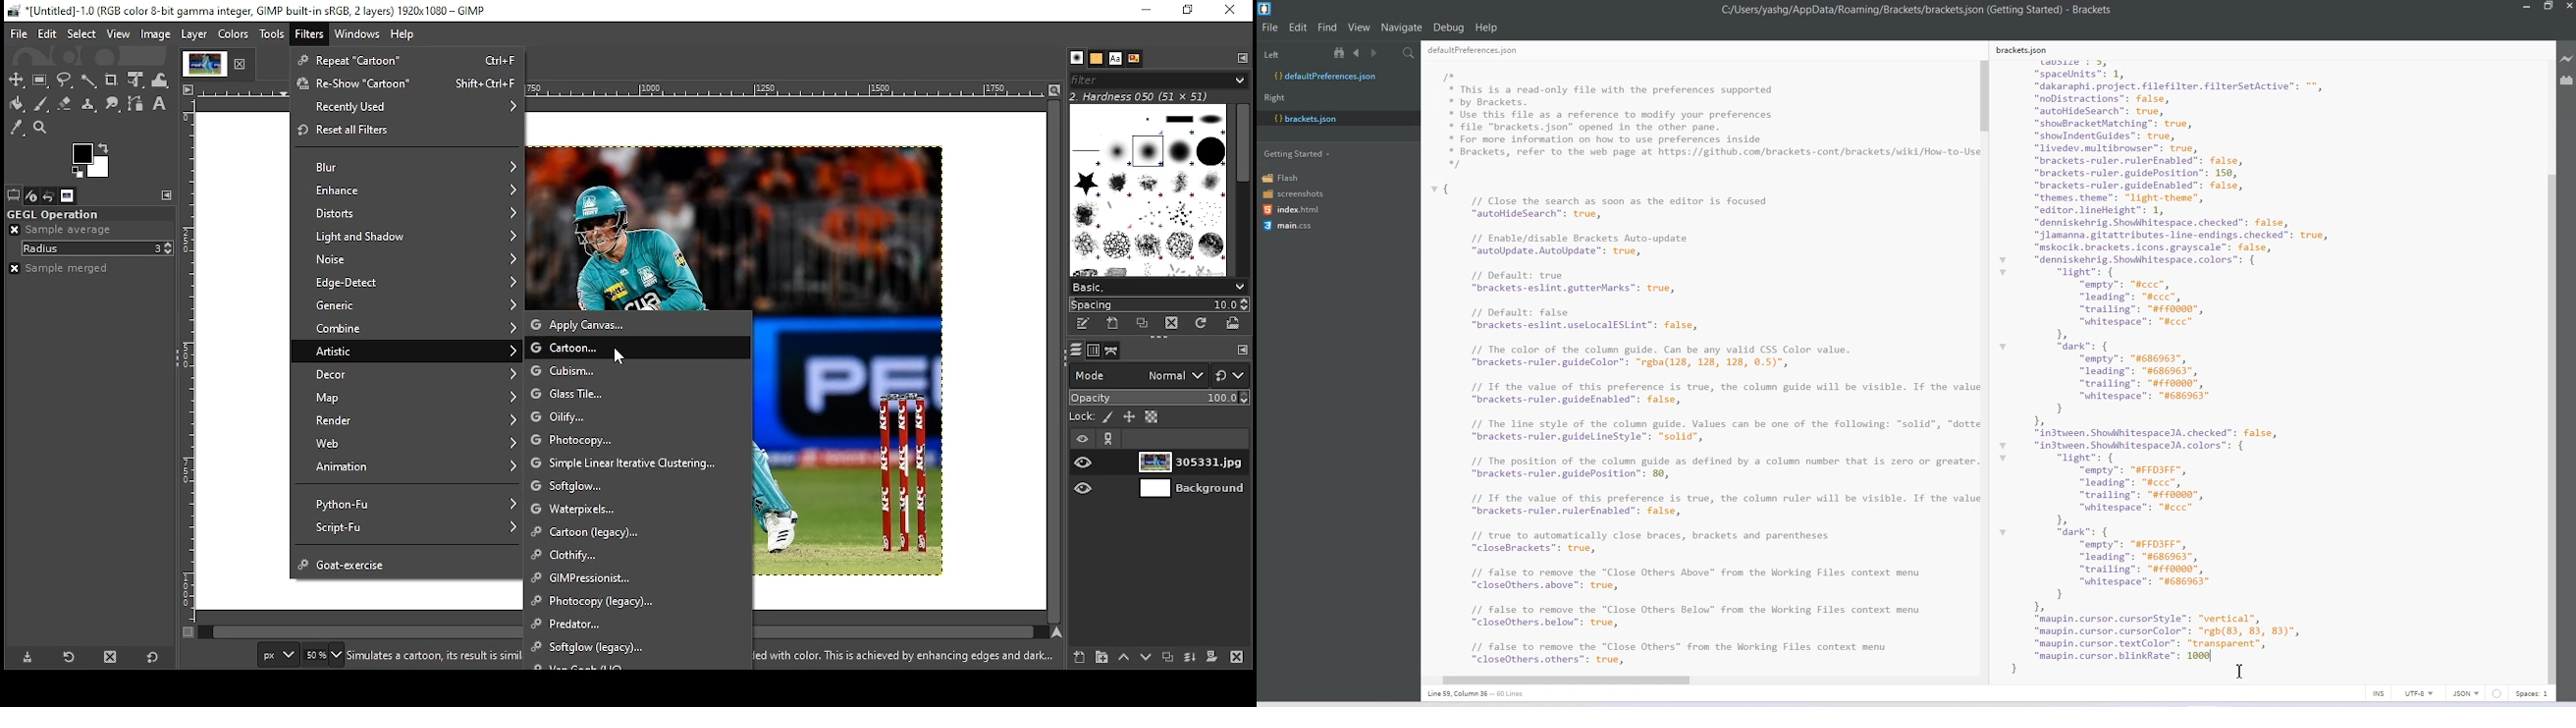  I want to click on close window, so click(1229, 10).